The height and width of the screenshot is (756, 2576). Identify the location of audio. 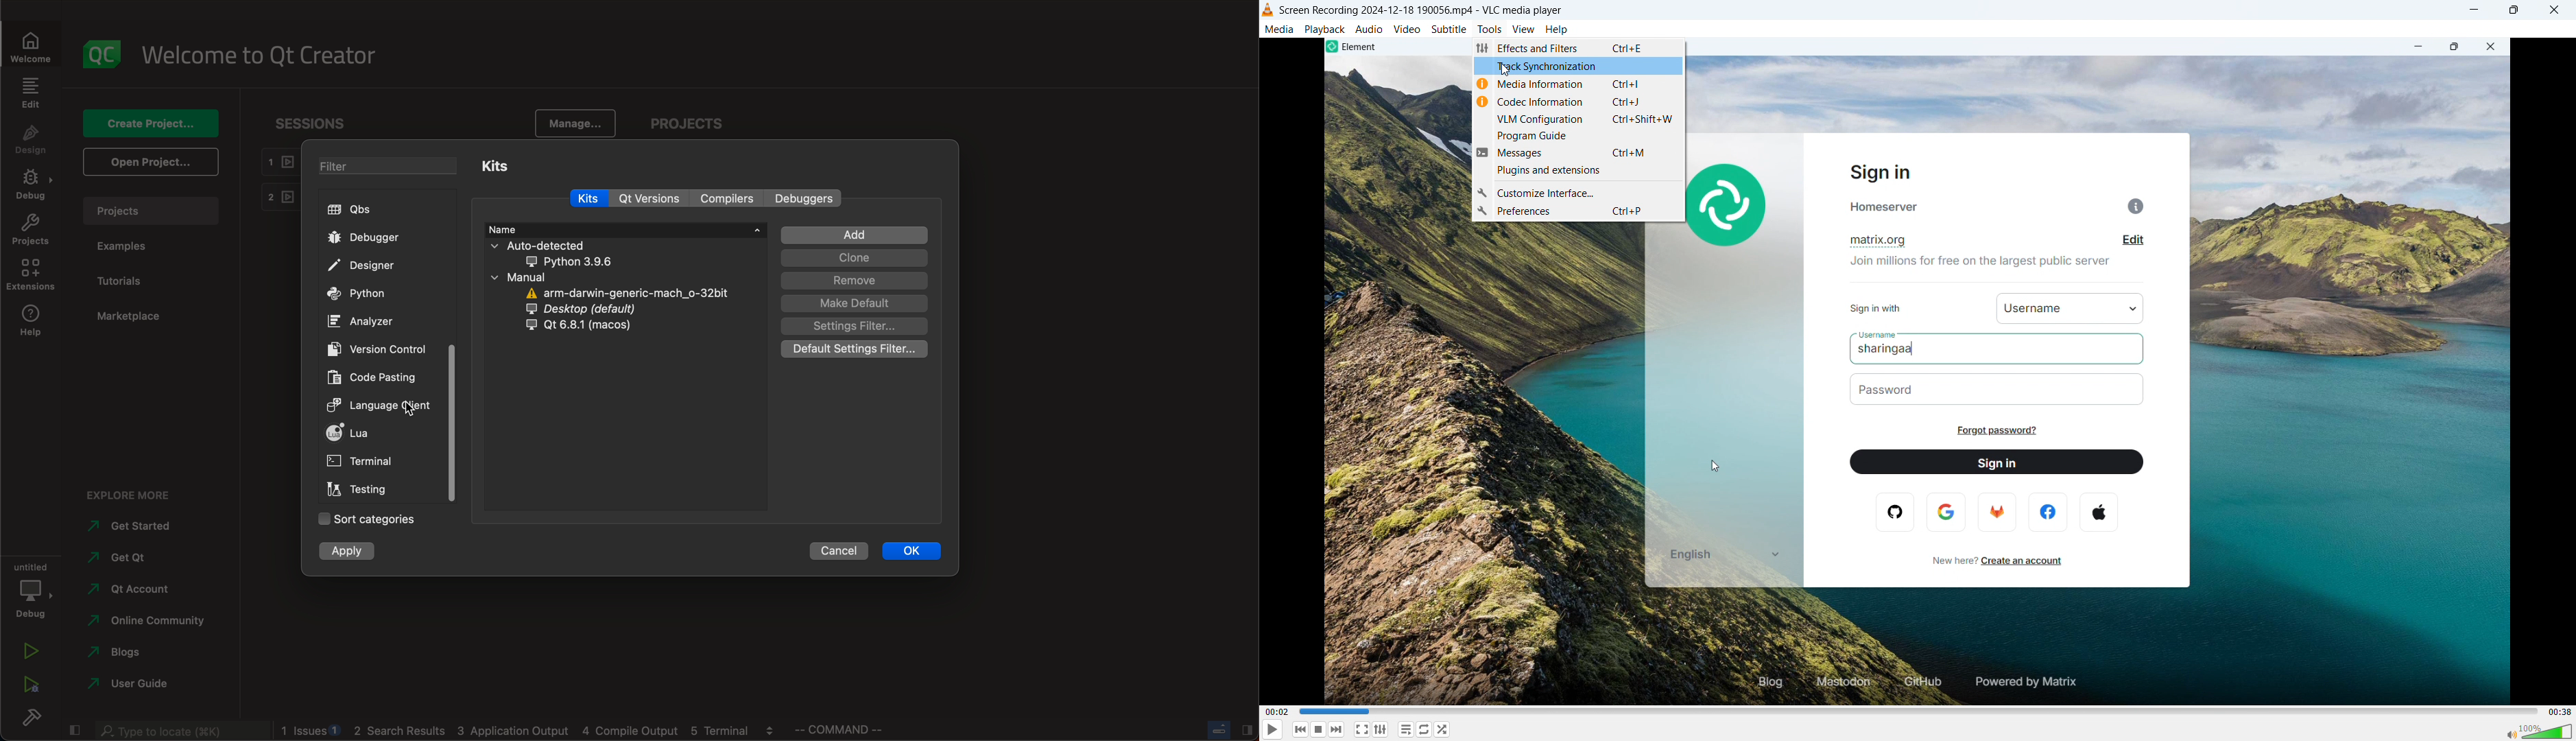
(1369, 30).